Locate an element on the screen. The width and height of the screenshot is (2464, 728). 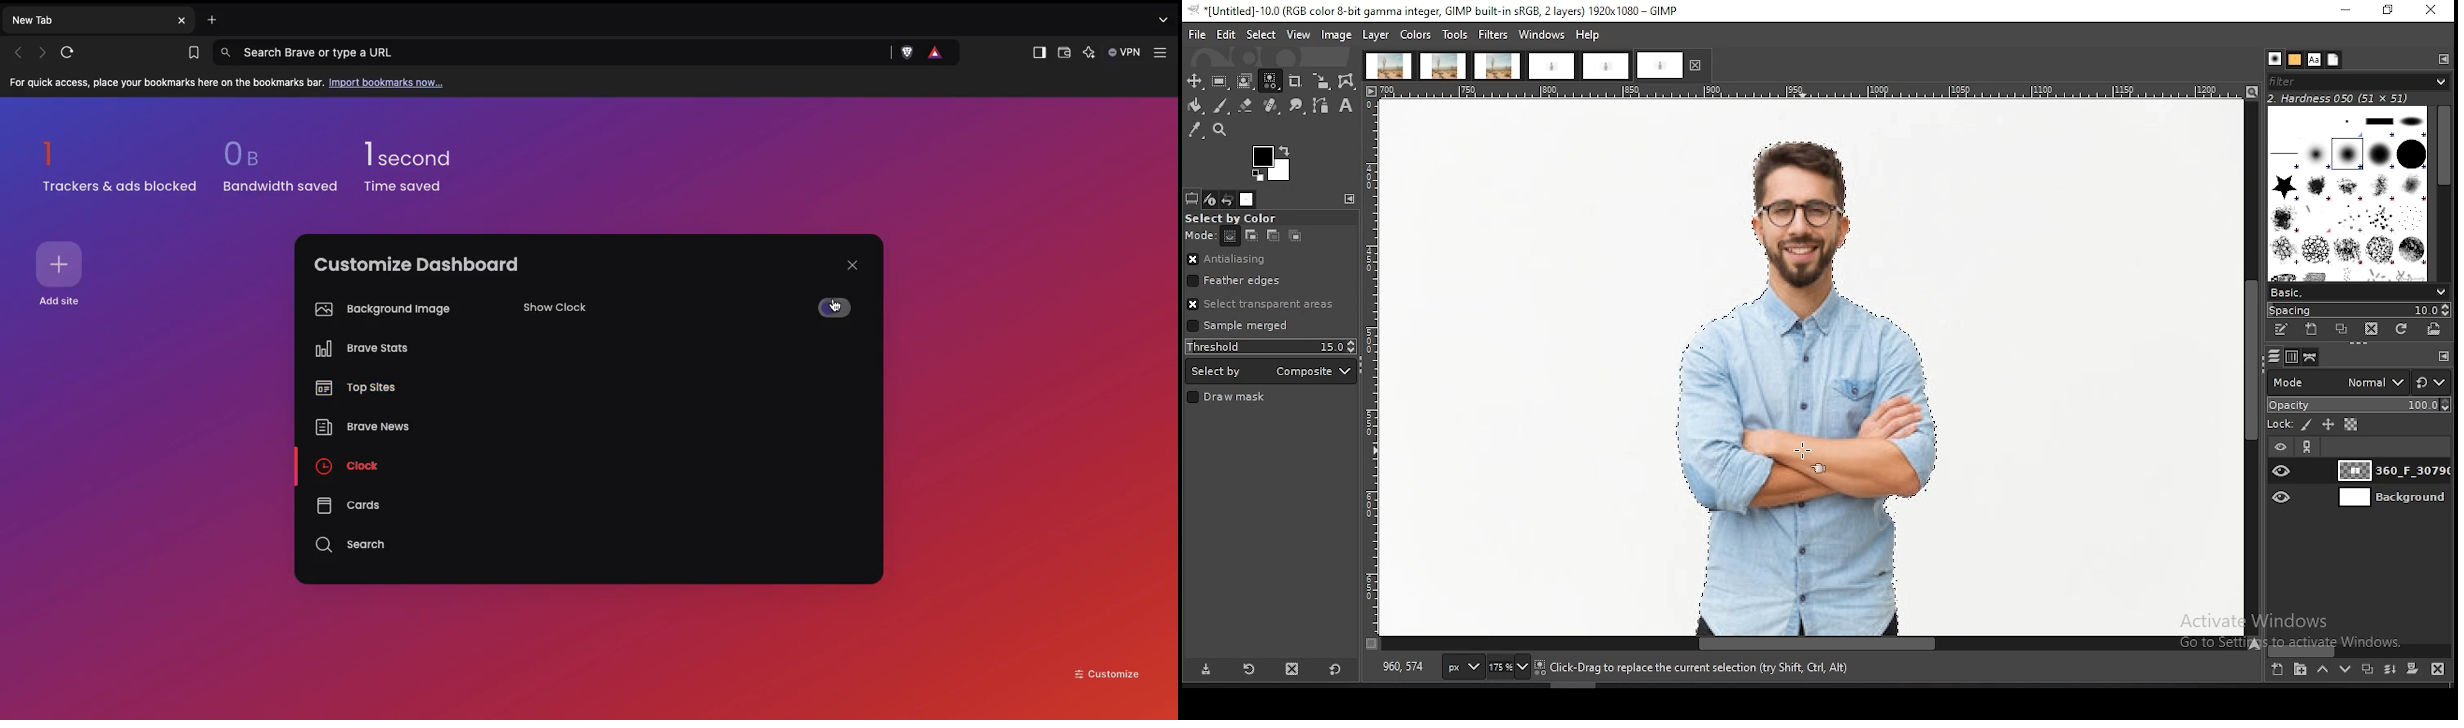
add to the current selection is located at coordinates (1249, 236).